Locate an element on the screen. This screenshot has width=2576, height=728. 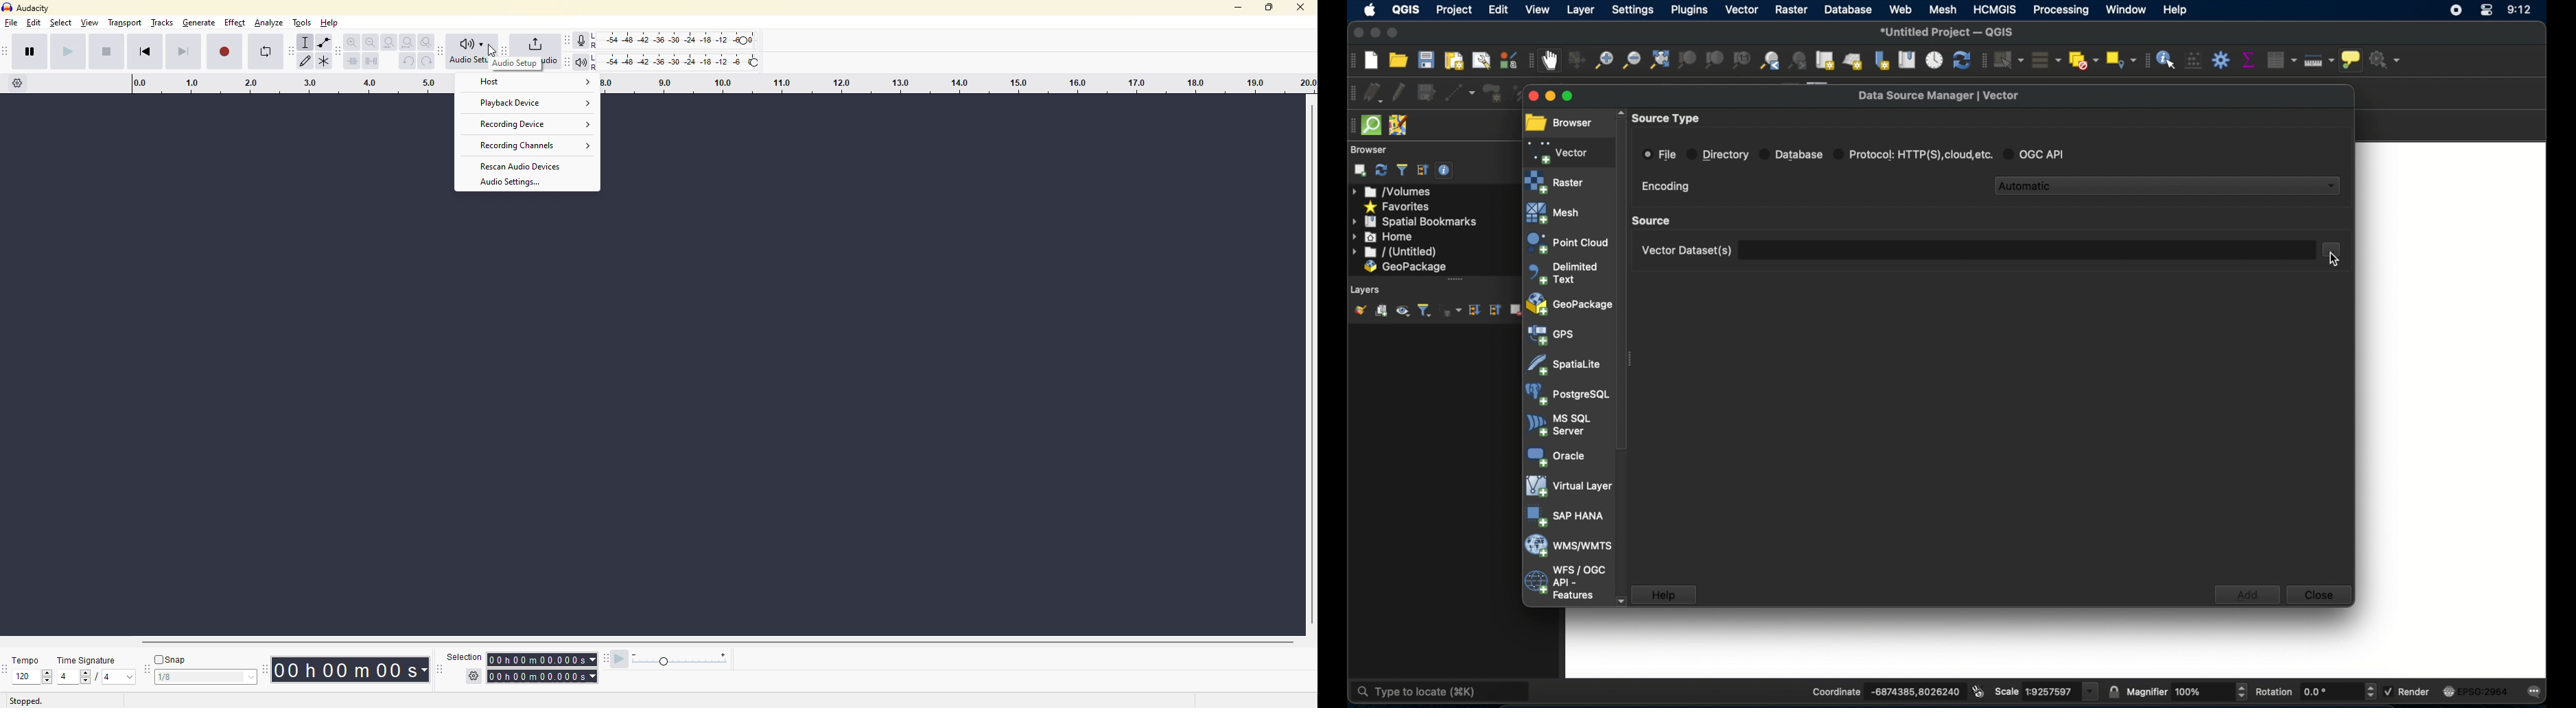
geopackage is located at coordinates (1406, 267).